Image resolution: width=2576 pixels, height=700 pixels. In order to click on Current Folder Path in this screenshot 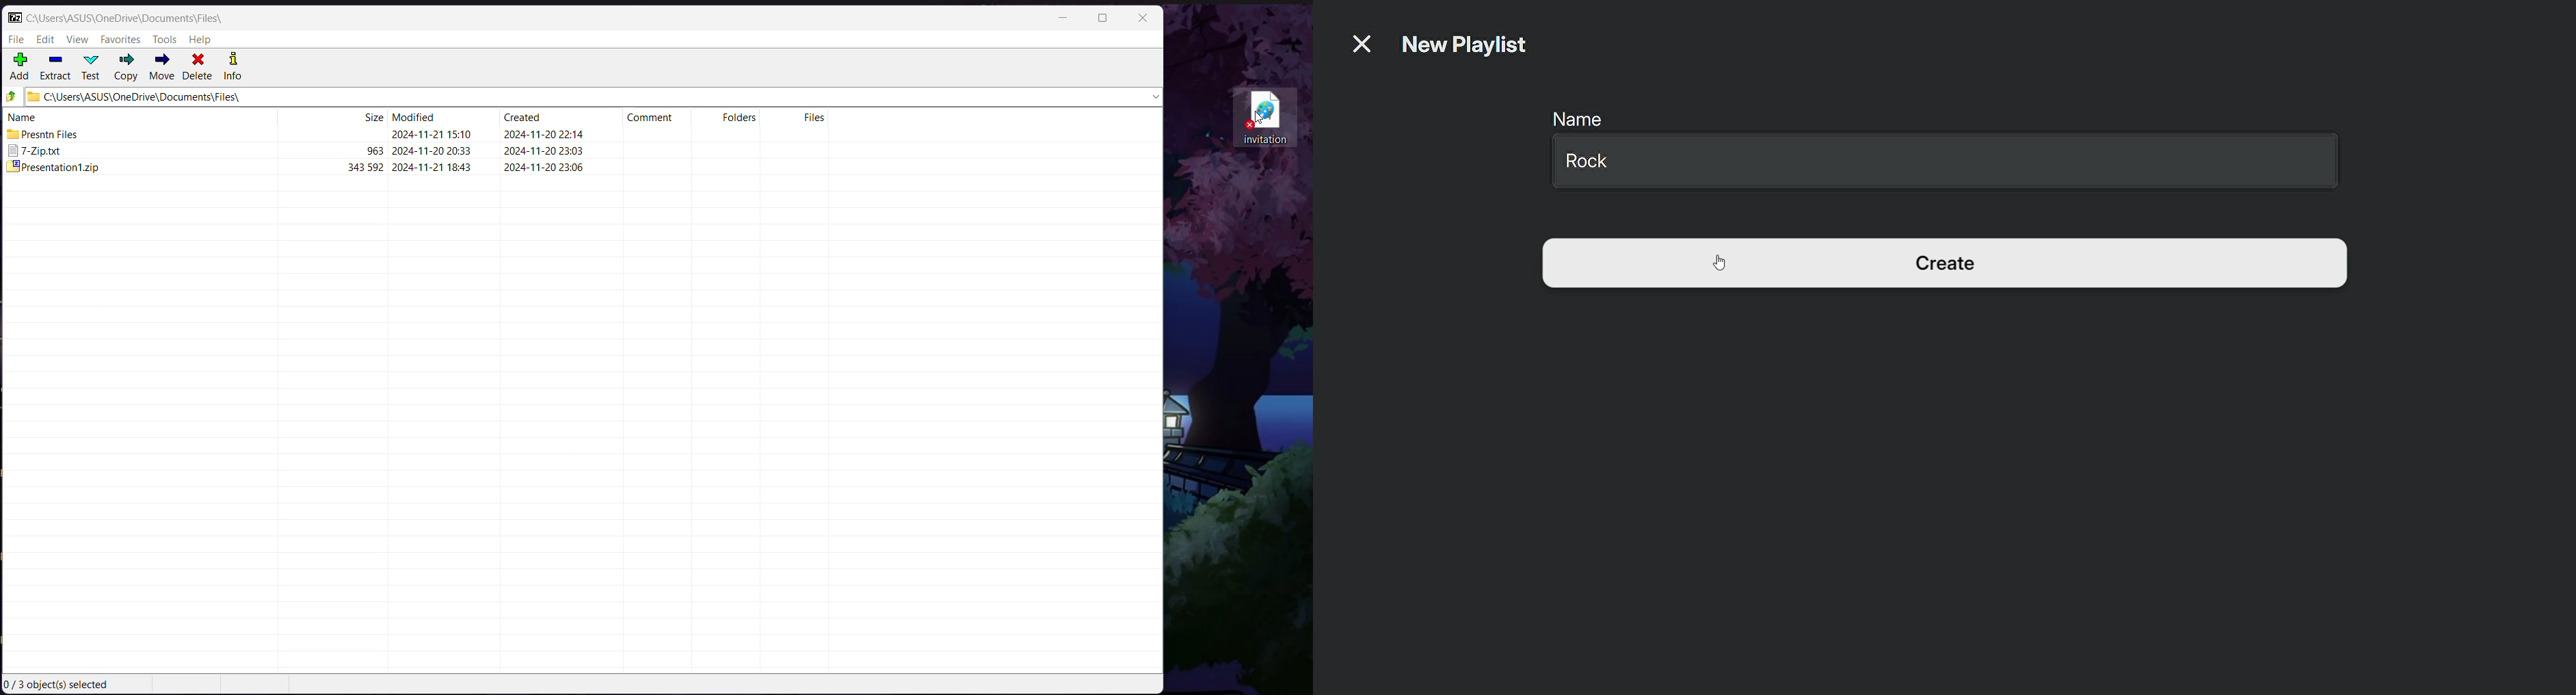, I will do `click(124, 18)`.